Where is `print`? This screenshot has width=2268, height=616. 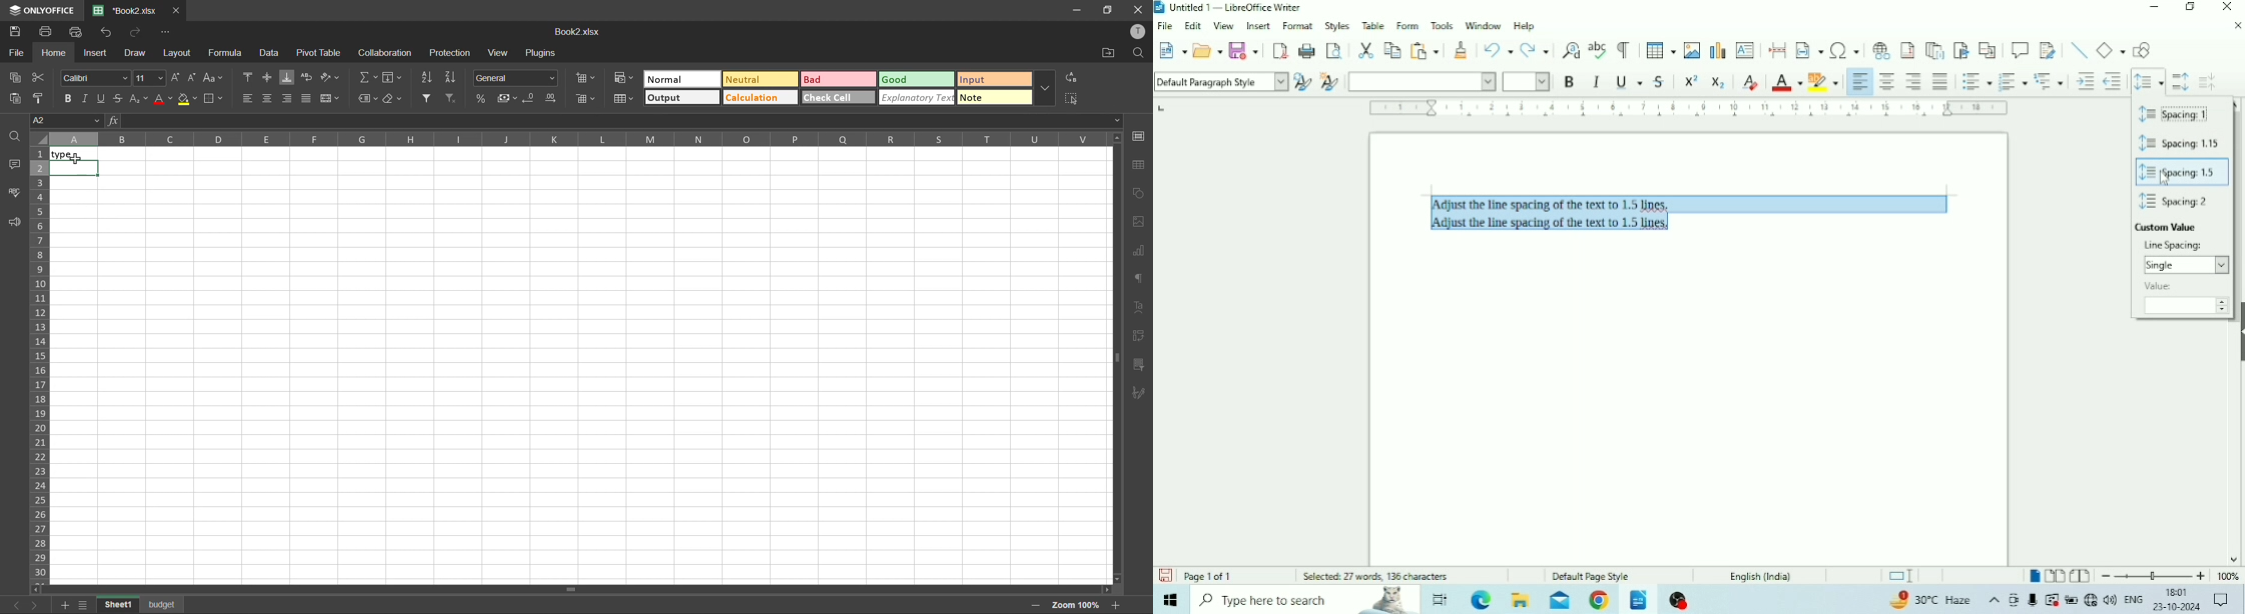 print is located at coordinates (46, 32).